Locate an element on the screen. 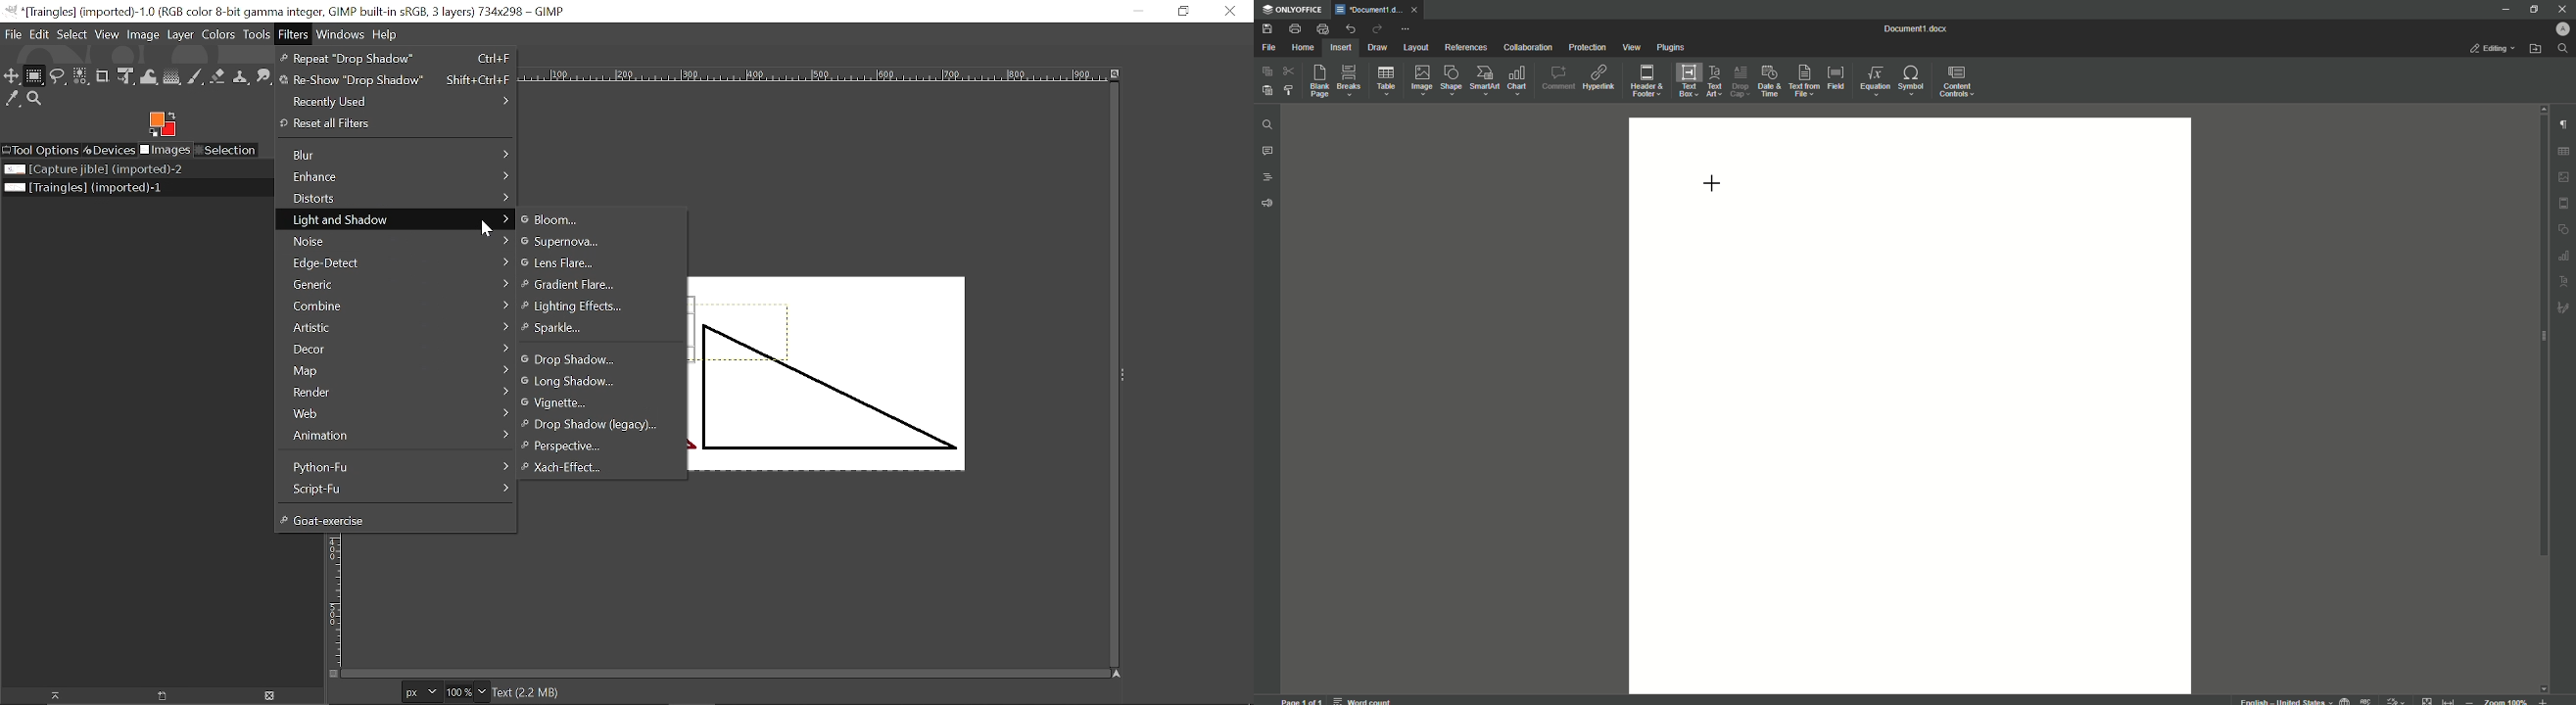 The width and height of the screenshot is (2576, 728). Field is located at coordinates (1835, 76).